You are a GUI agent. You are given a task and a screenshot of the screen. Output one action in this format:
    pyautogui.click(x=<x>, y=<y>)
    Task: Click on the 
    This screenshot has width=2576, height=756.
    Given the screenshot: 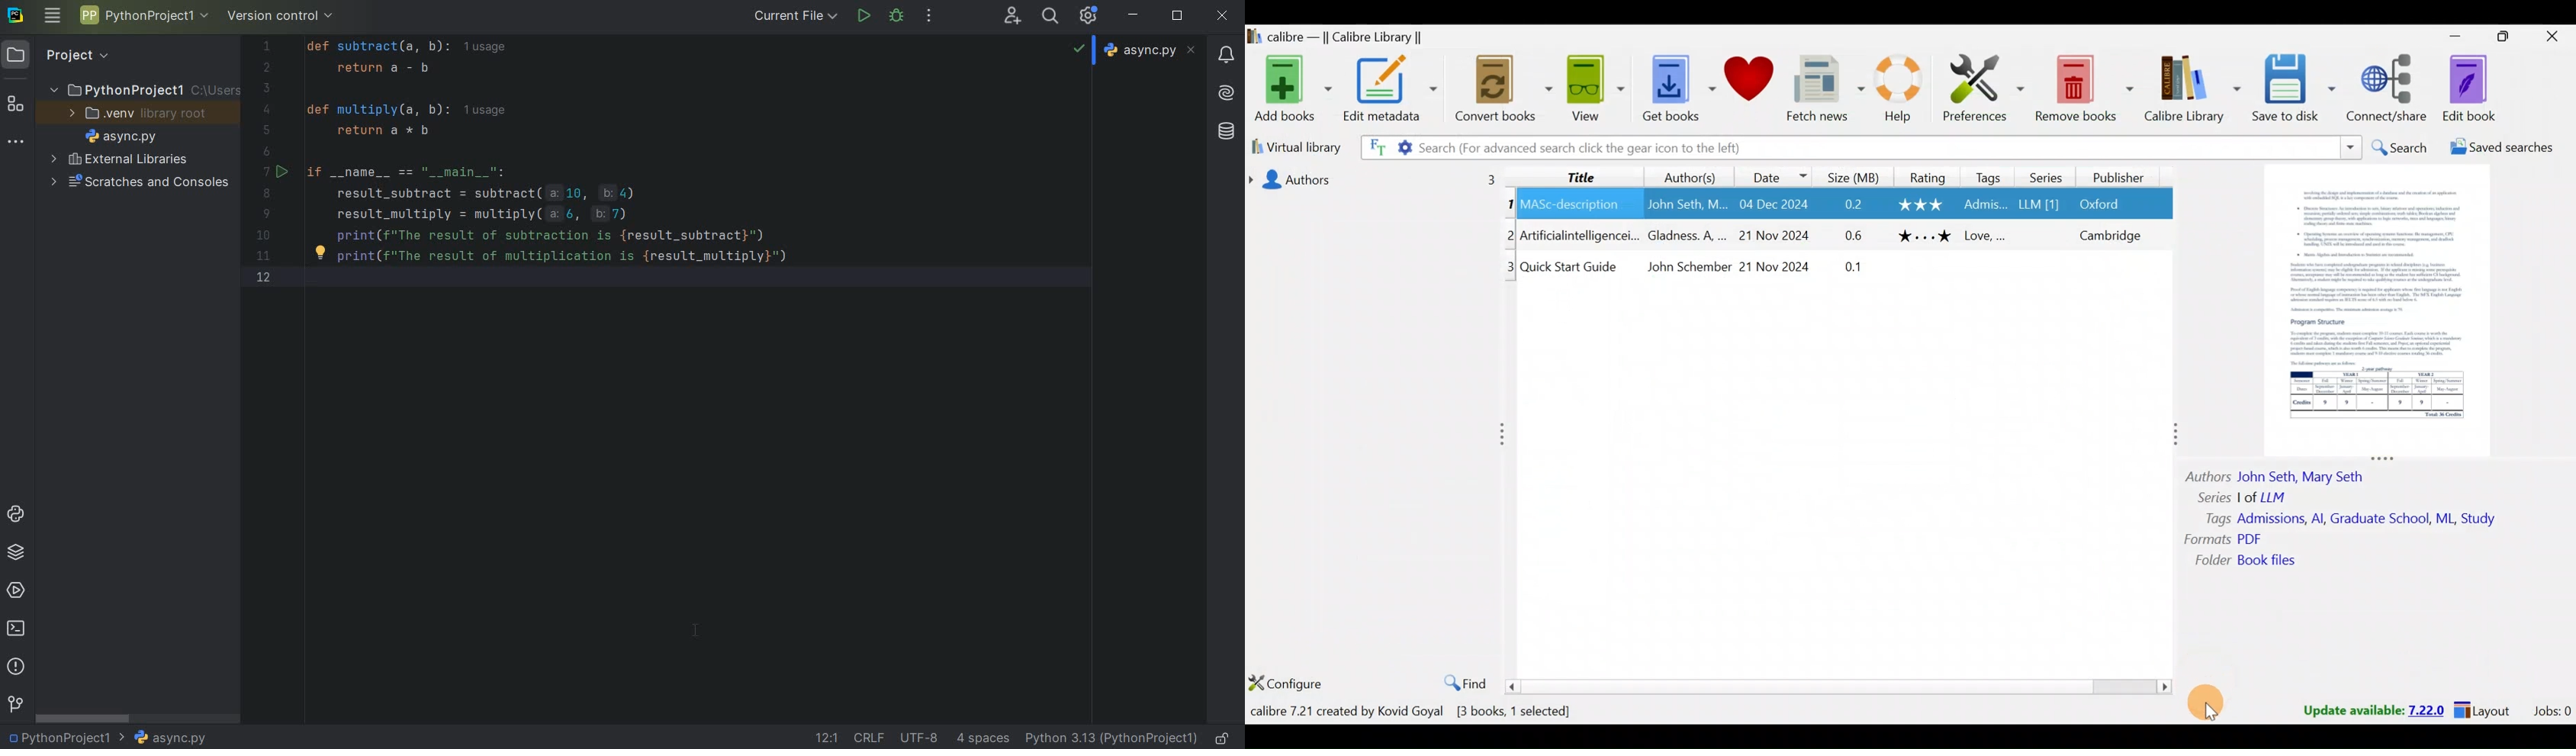 What is the action you would take?
    pyautogui.click(x=2304, y=479)
    